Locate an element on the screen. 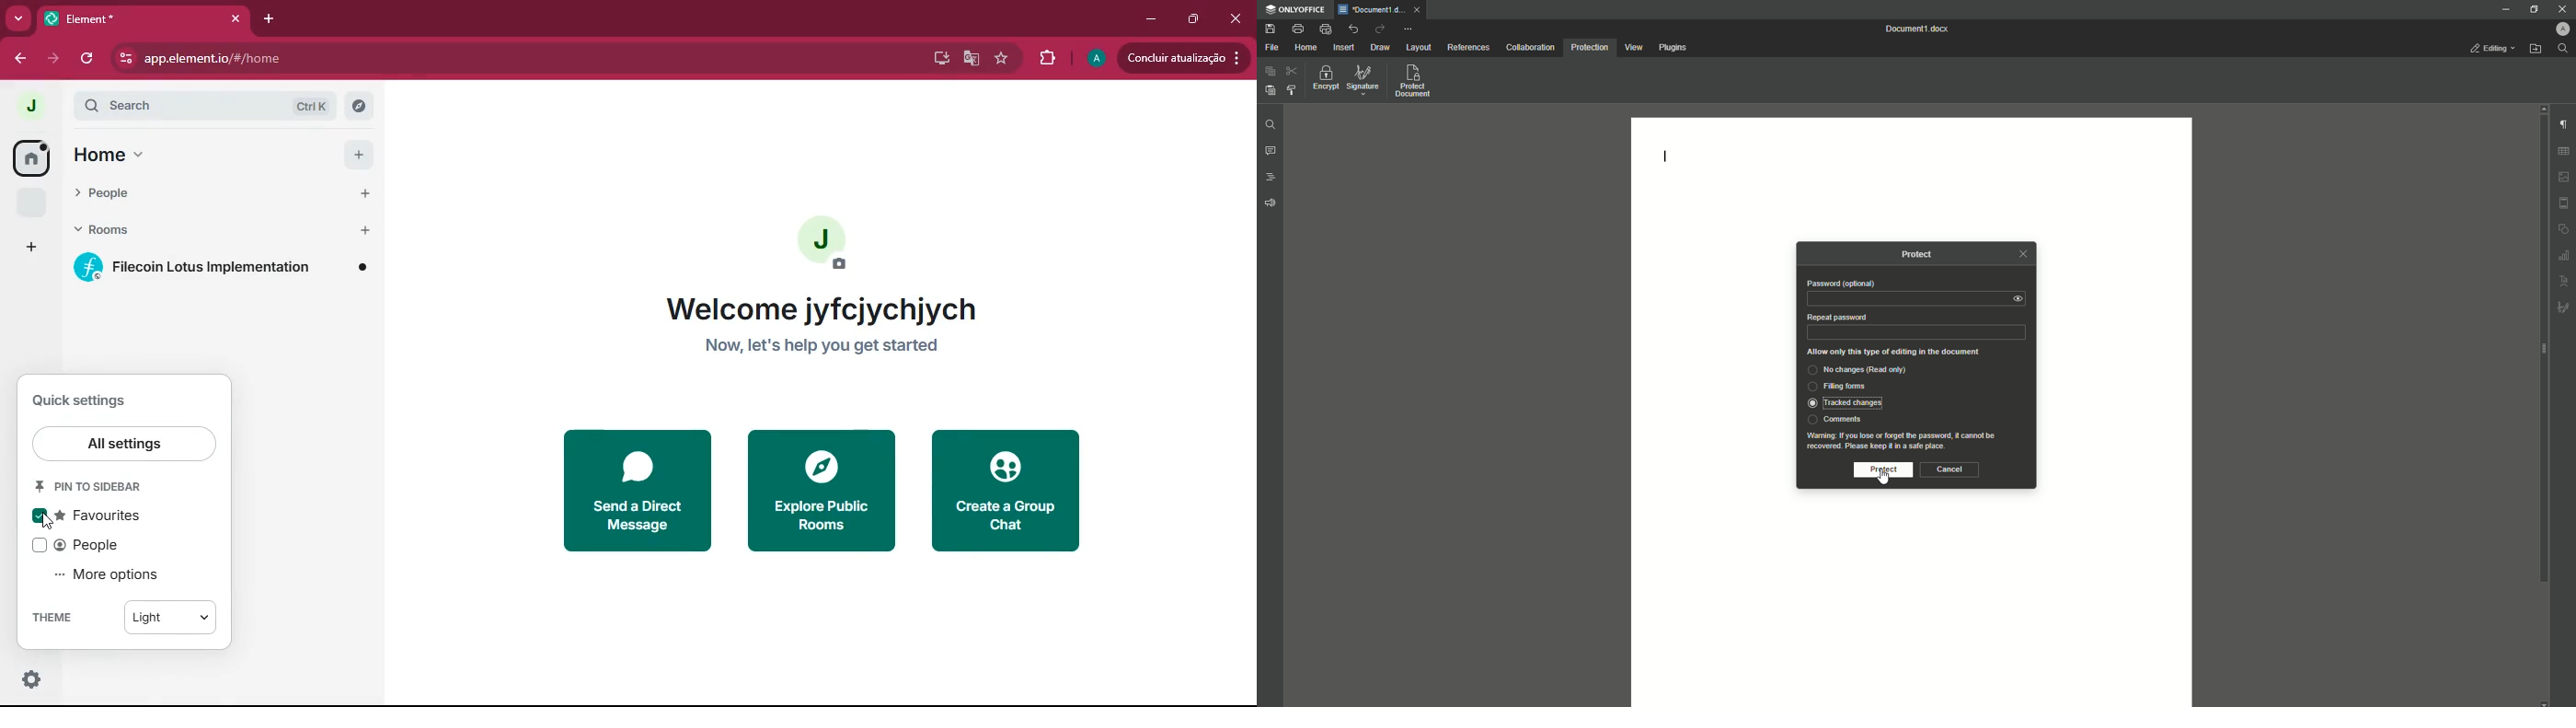 The image size is (2576, 728). File is located at coordinates (1271, 47).